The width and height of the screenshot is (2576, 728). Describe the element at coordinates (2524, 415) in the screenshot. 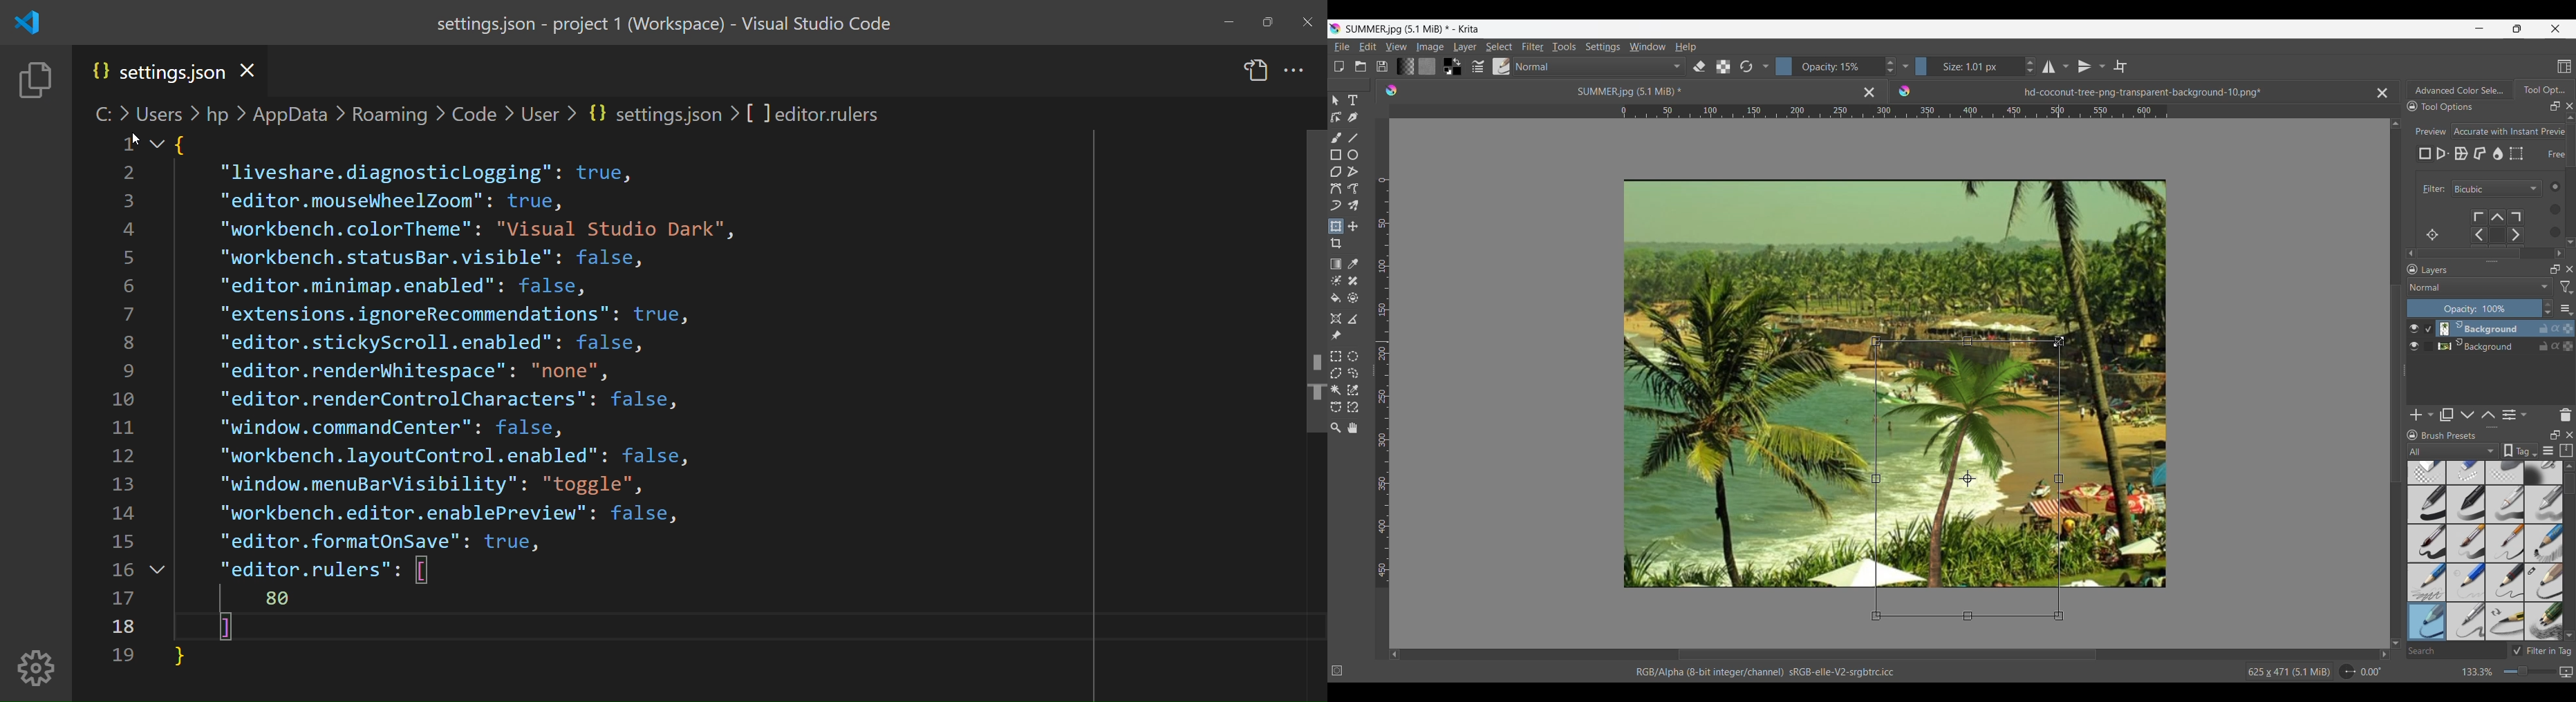

I see `Edit layer property options` at that location.